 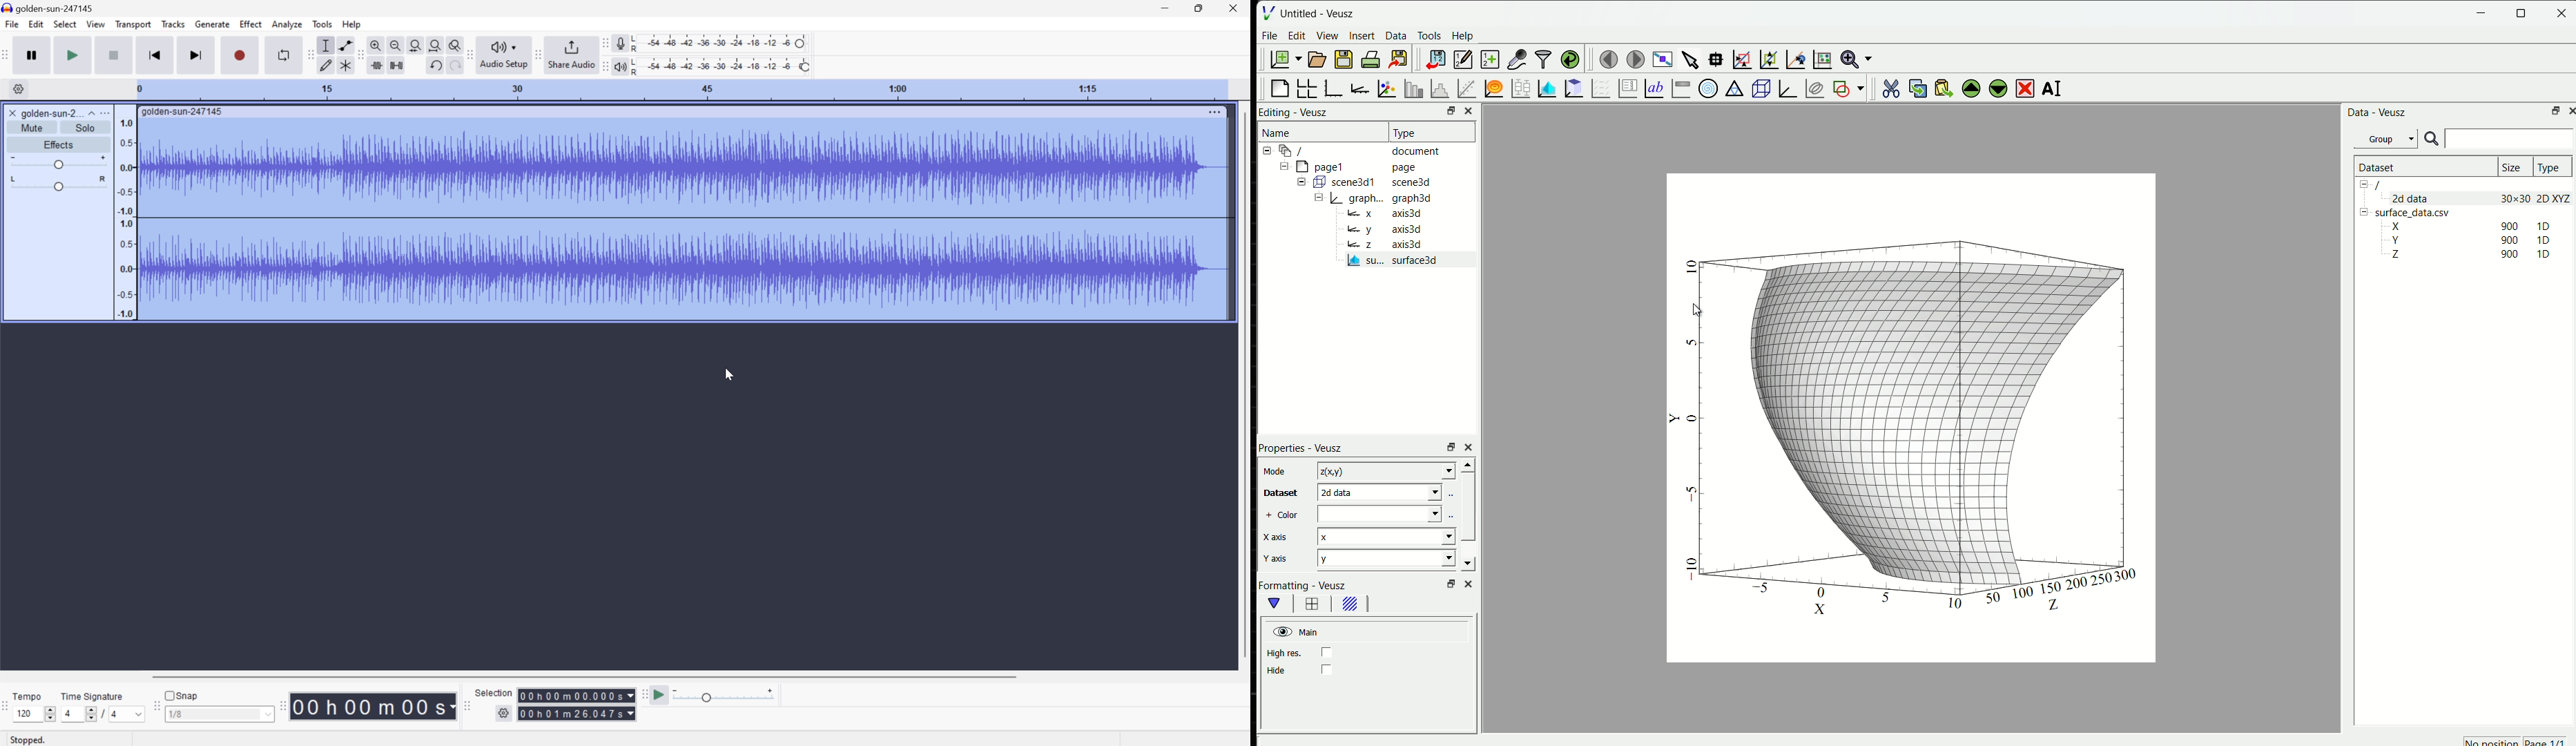 I want to click on create new data sets, so click(x=1490, y=59).